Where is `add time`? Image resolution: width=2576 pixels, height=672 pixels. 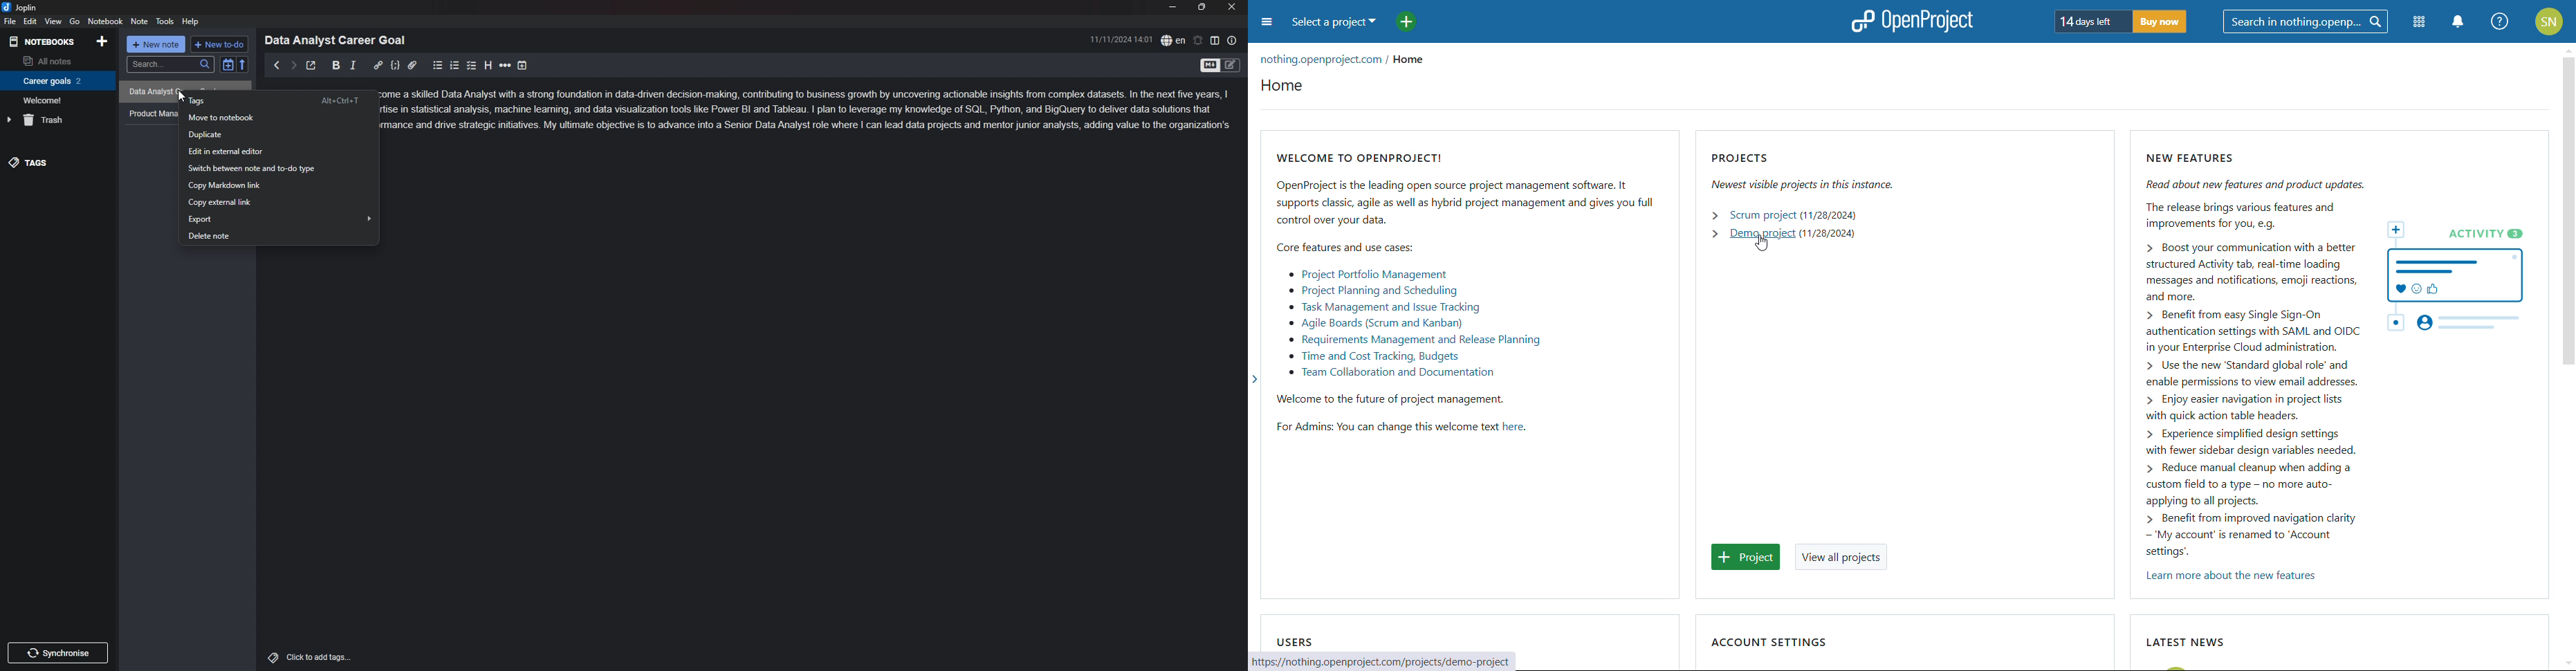 add time is located at coordinates (523, 66).